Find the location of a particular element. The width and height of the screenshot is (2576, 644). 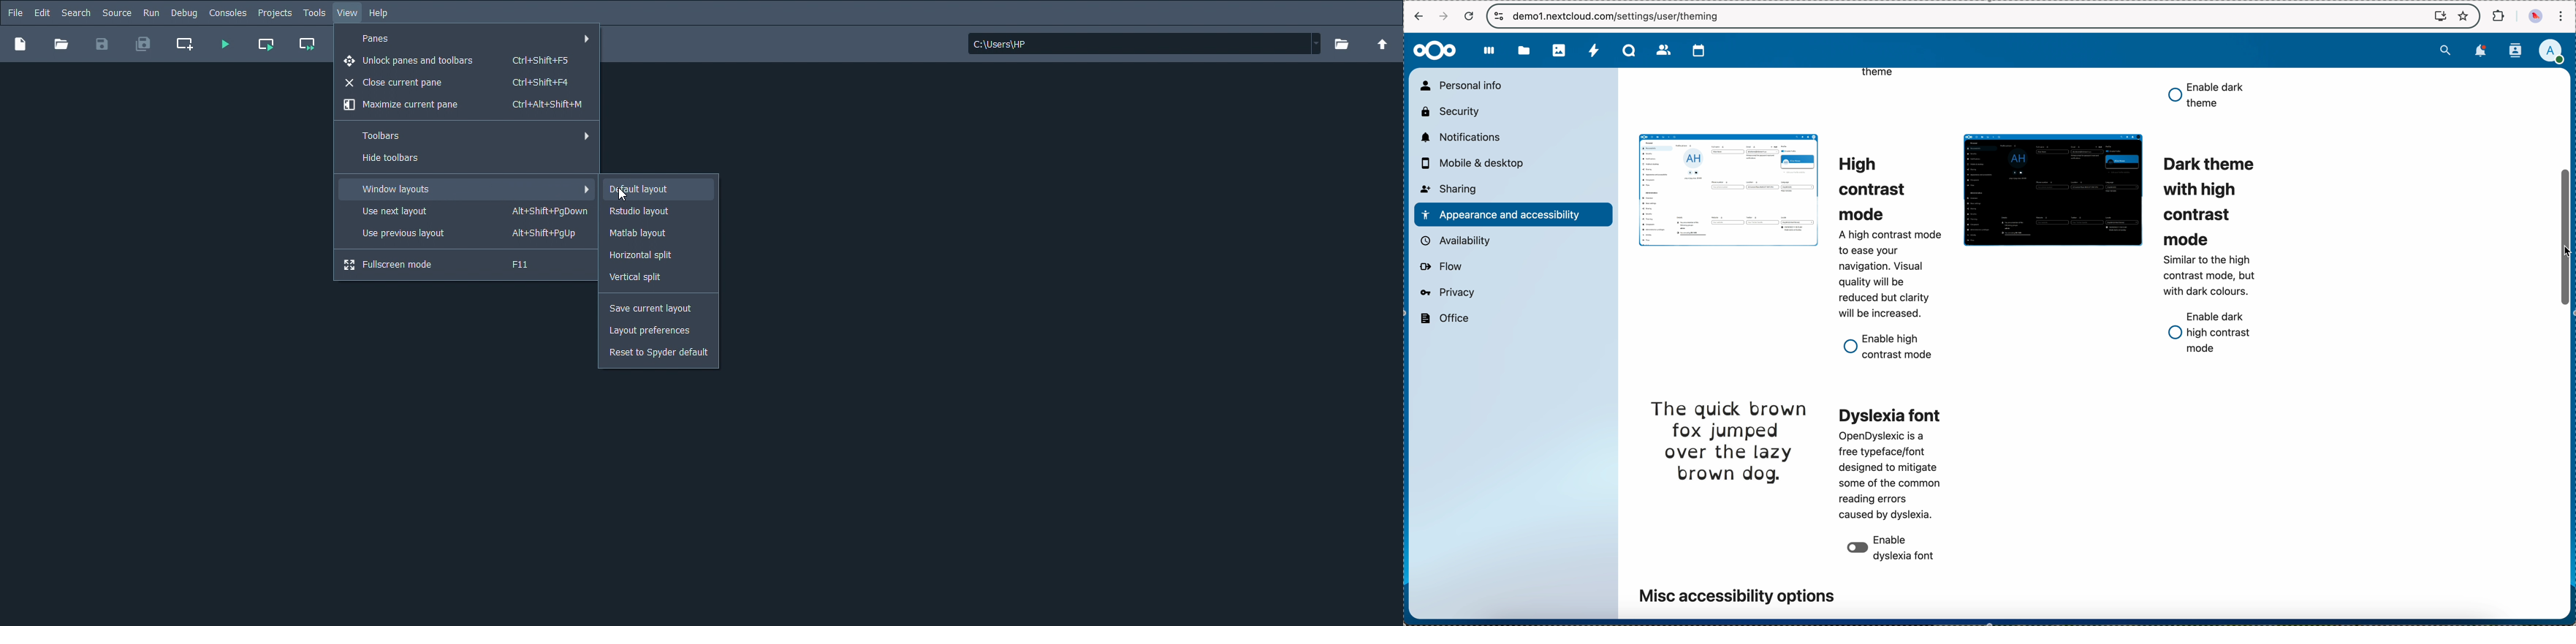

refresh the page is located at coordinates (1470, 16).